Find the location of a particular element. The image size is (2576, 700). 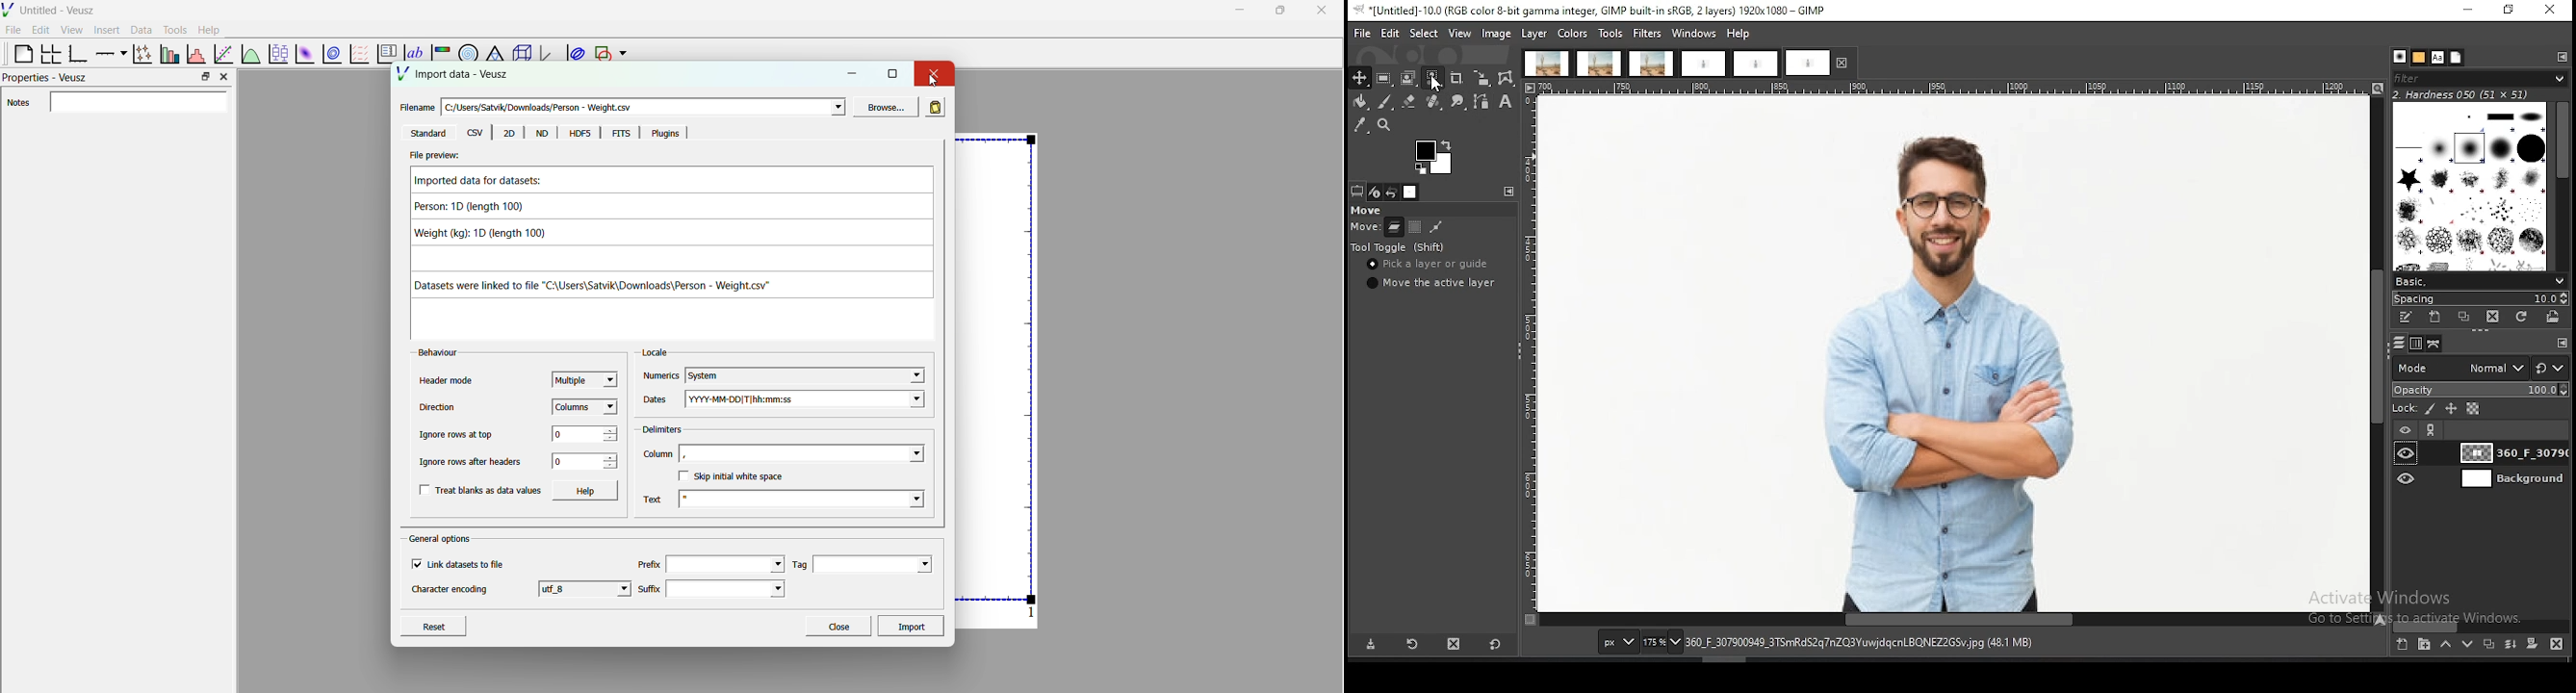

create a new brush is located at coordinates (2435, 318).